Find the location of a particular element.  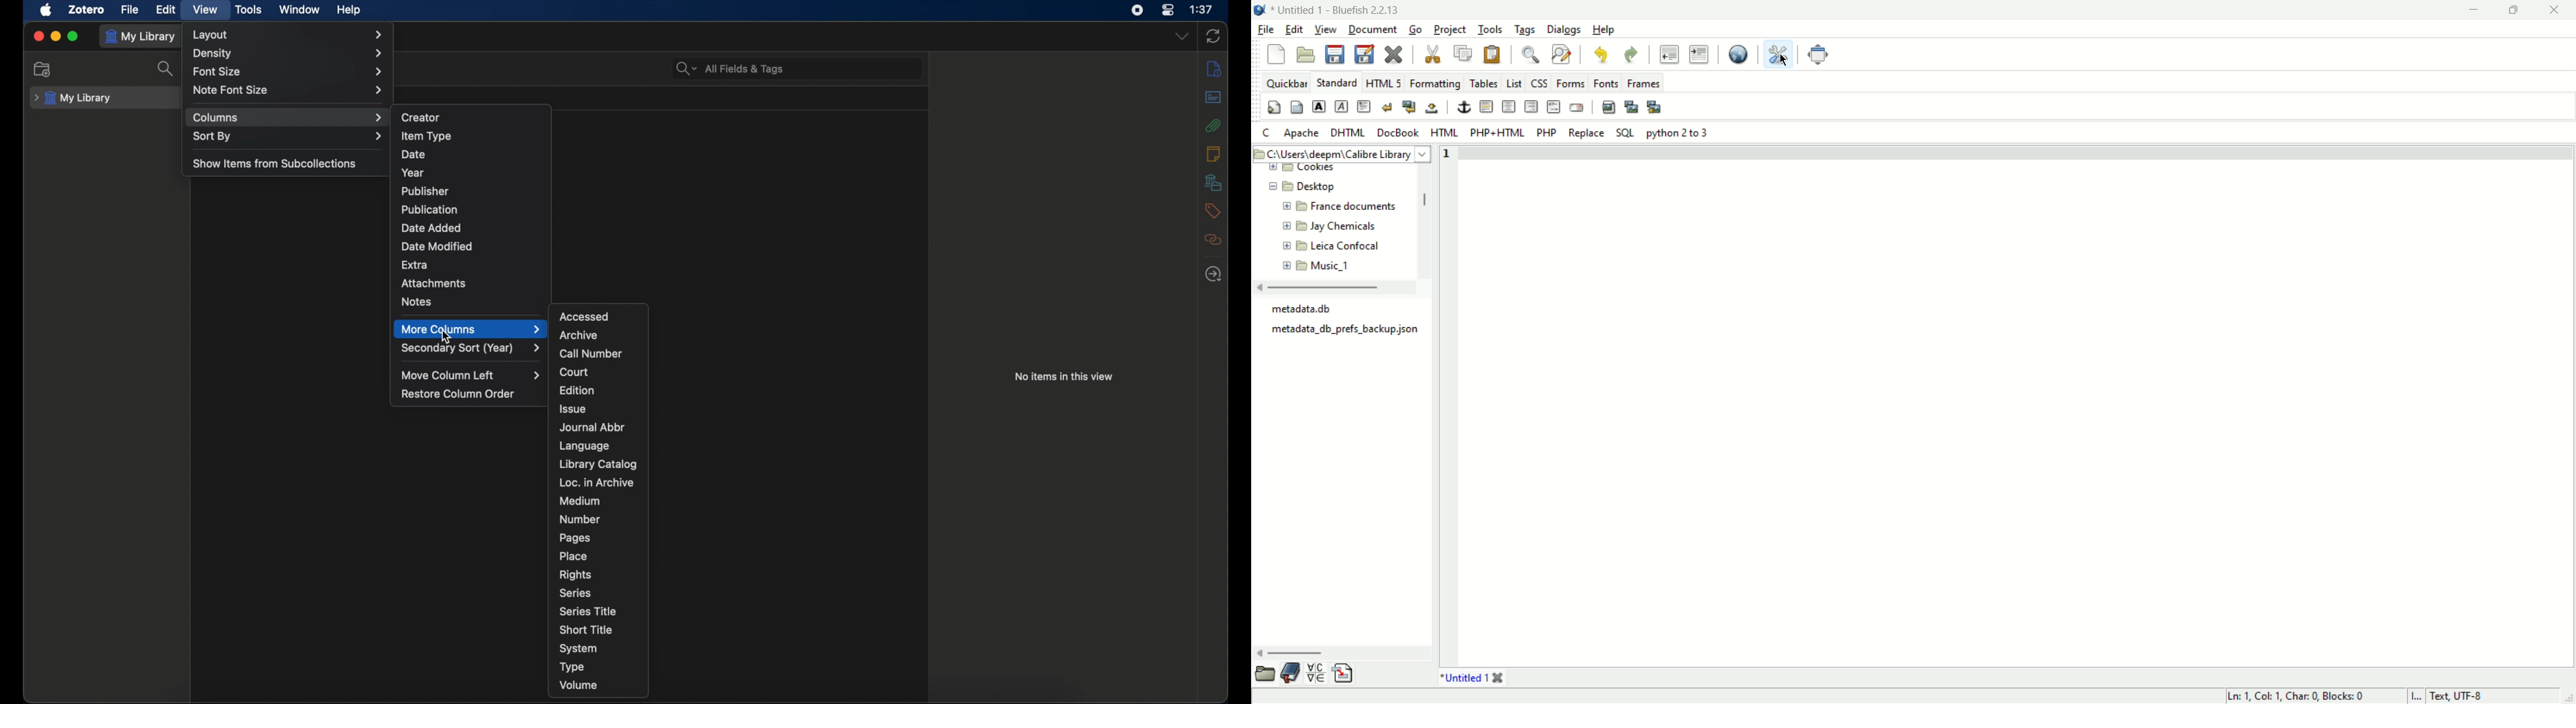

library catalog is located at coordinates (598, 463).